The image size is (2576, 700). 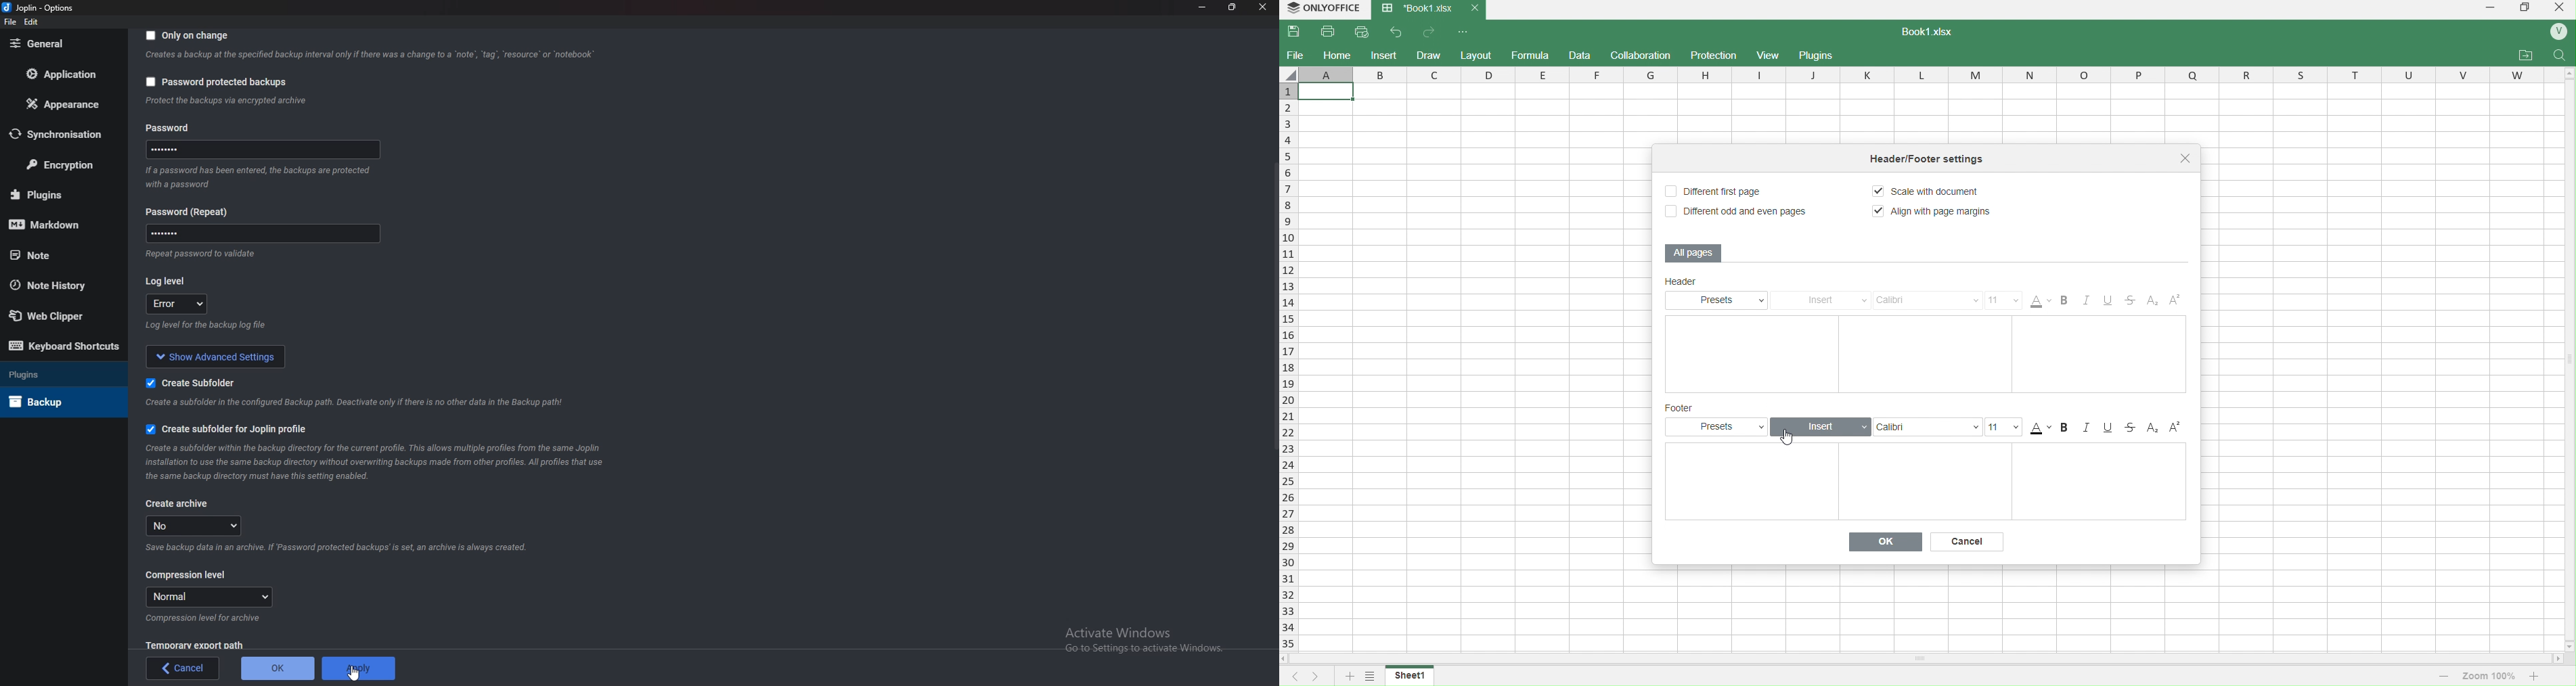 What do you see at coordinates (1364, 31) in the screenshot?
I see `quick print` at bounding box center [1364, 31].